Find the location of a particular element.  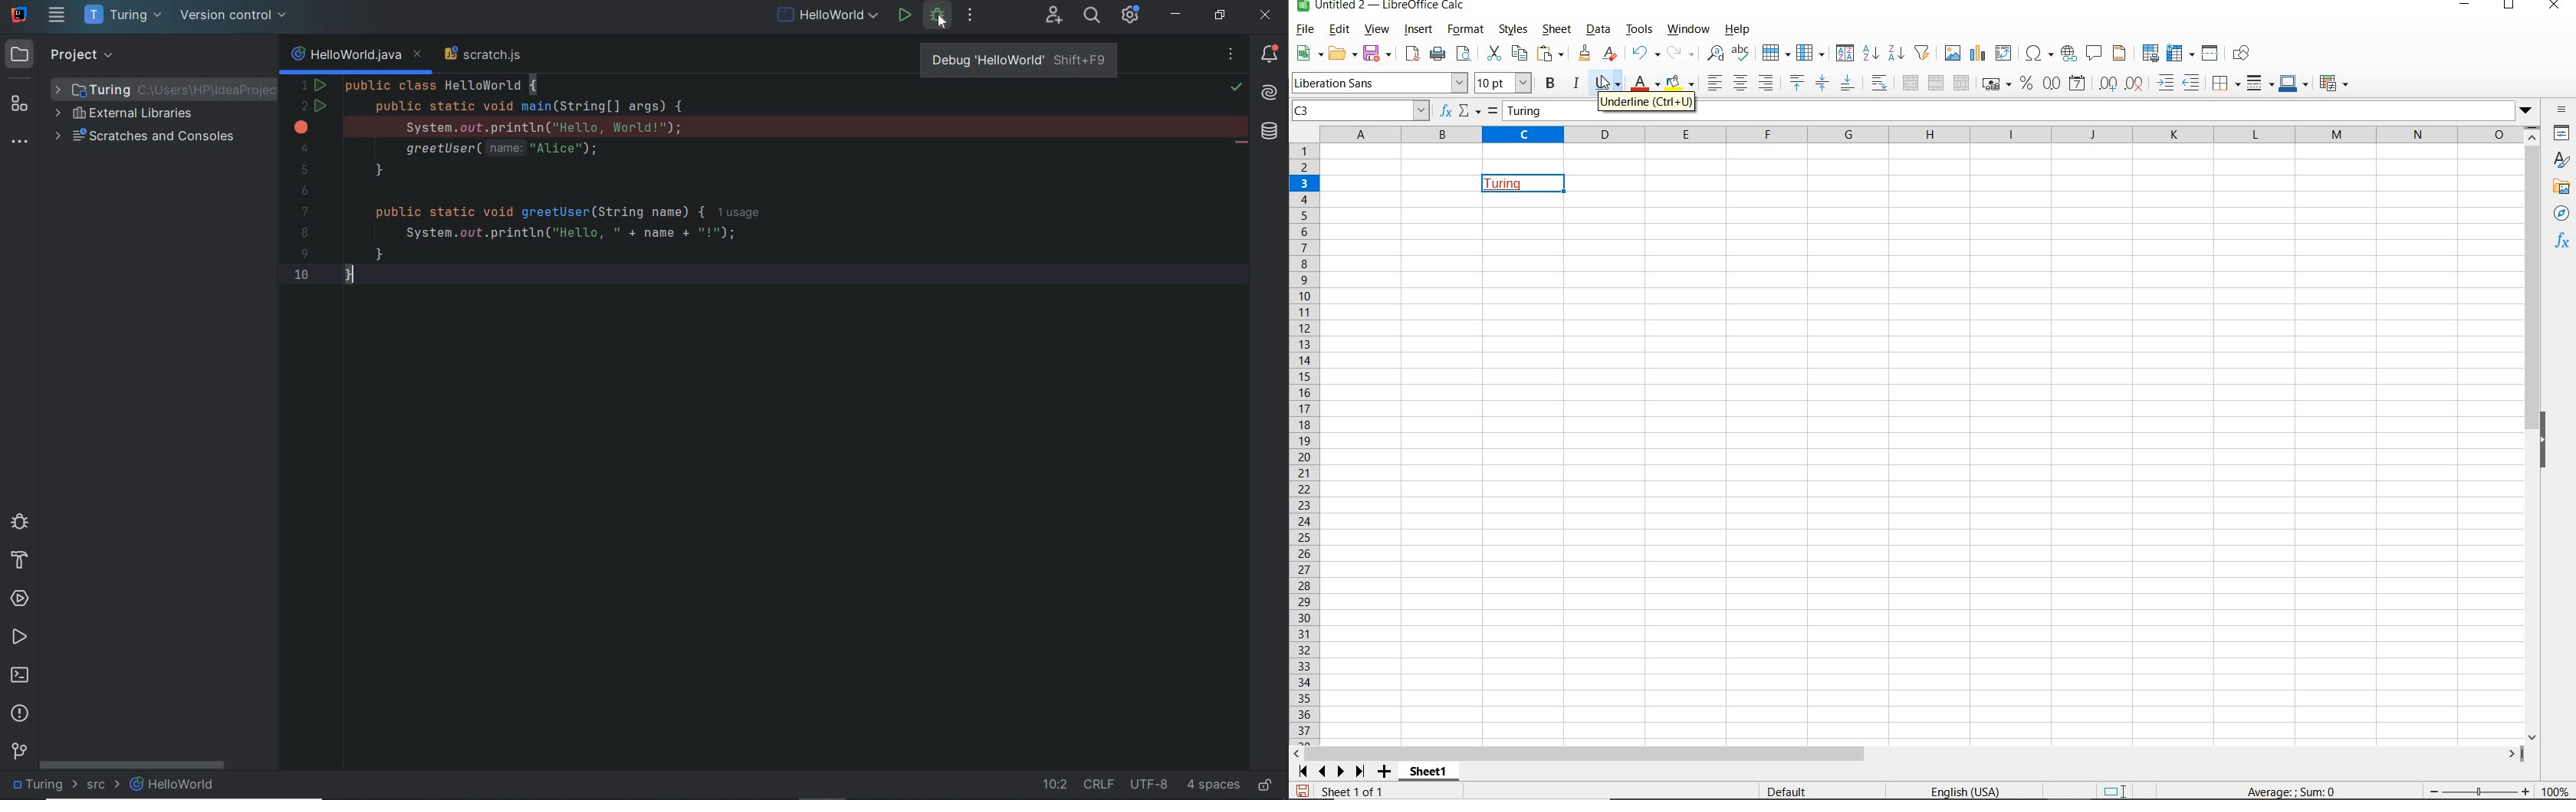

SAVE is located at coordinates (1377, 52).